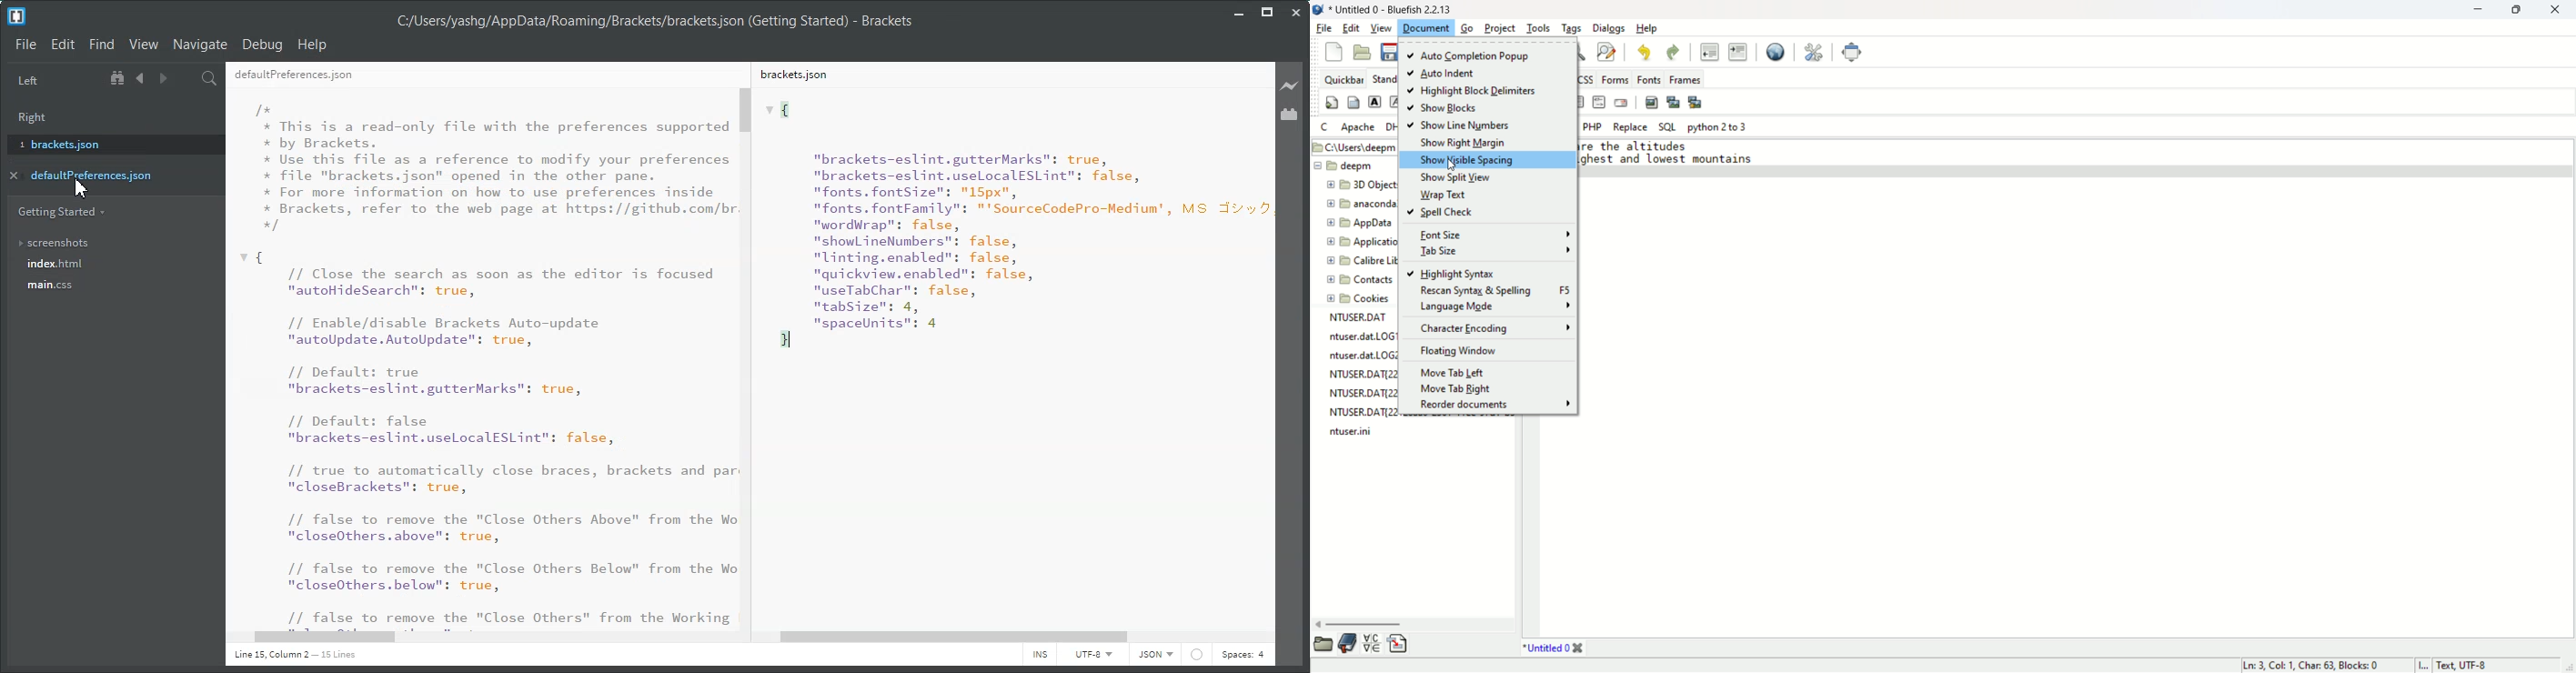 This screenshot has height=700, width=2576. I want to click on wrap text, so click(1447, 195).